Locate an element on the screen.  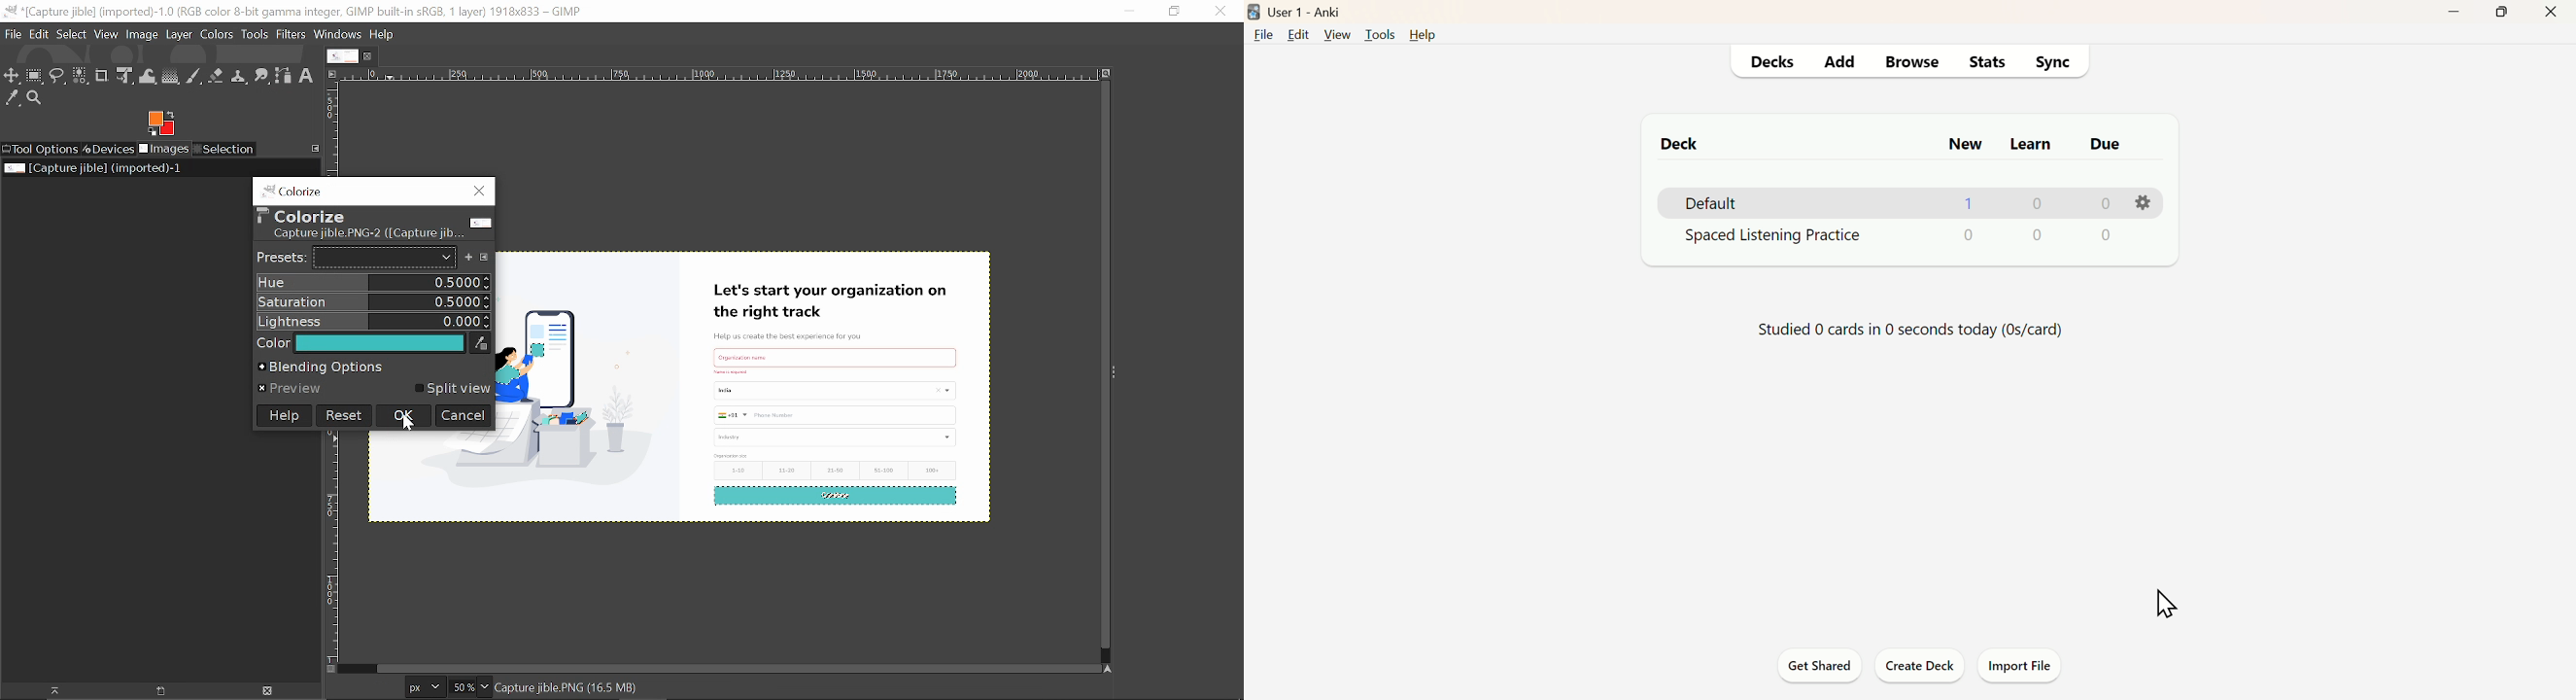
Stats is located at coordinates (1984, 65).